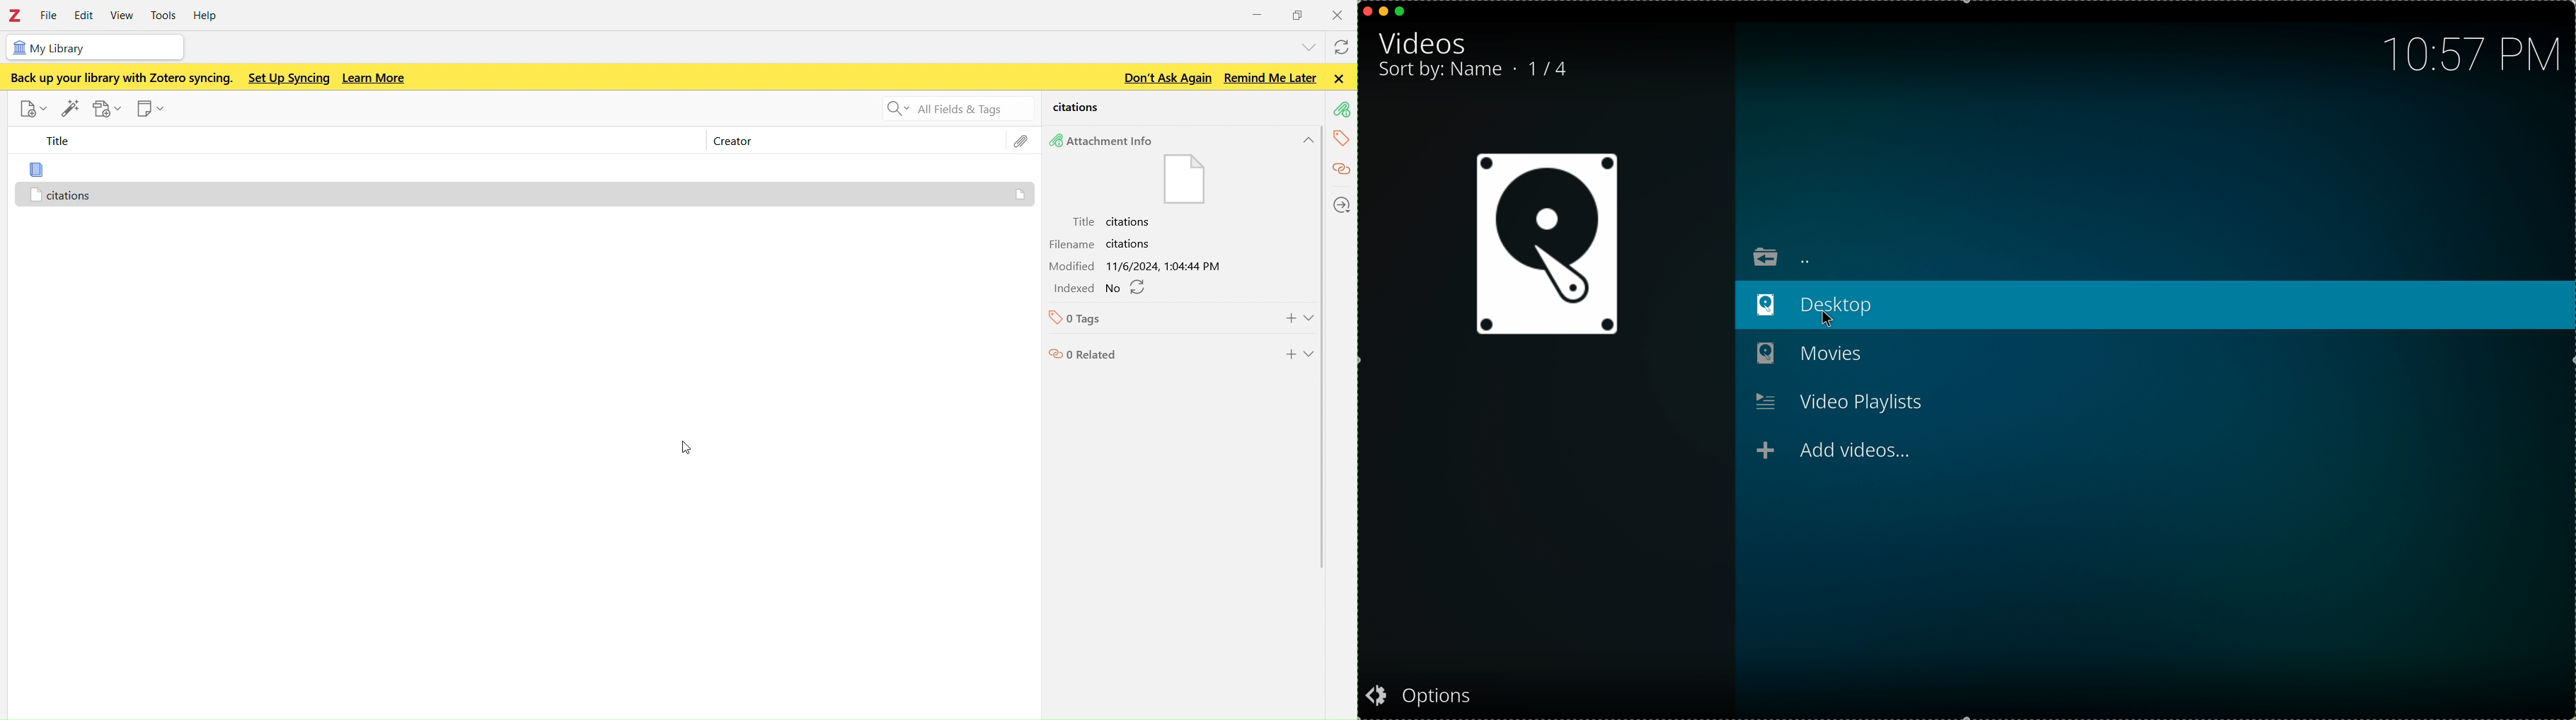  I want to click on videos, so click(1422, 43).